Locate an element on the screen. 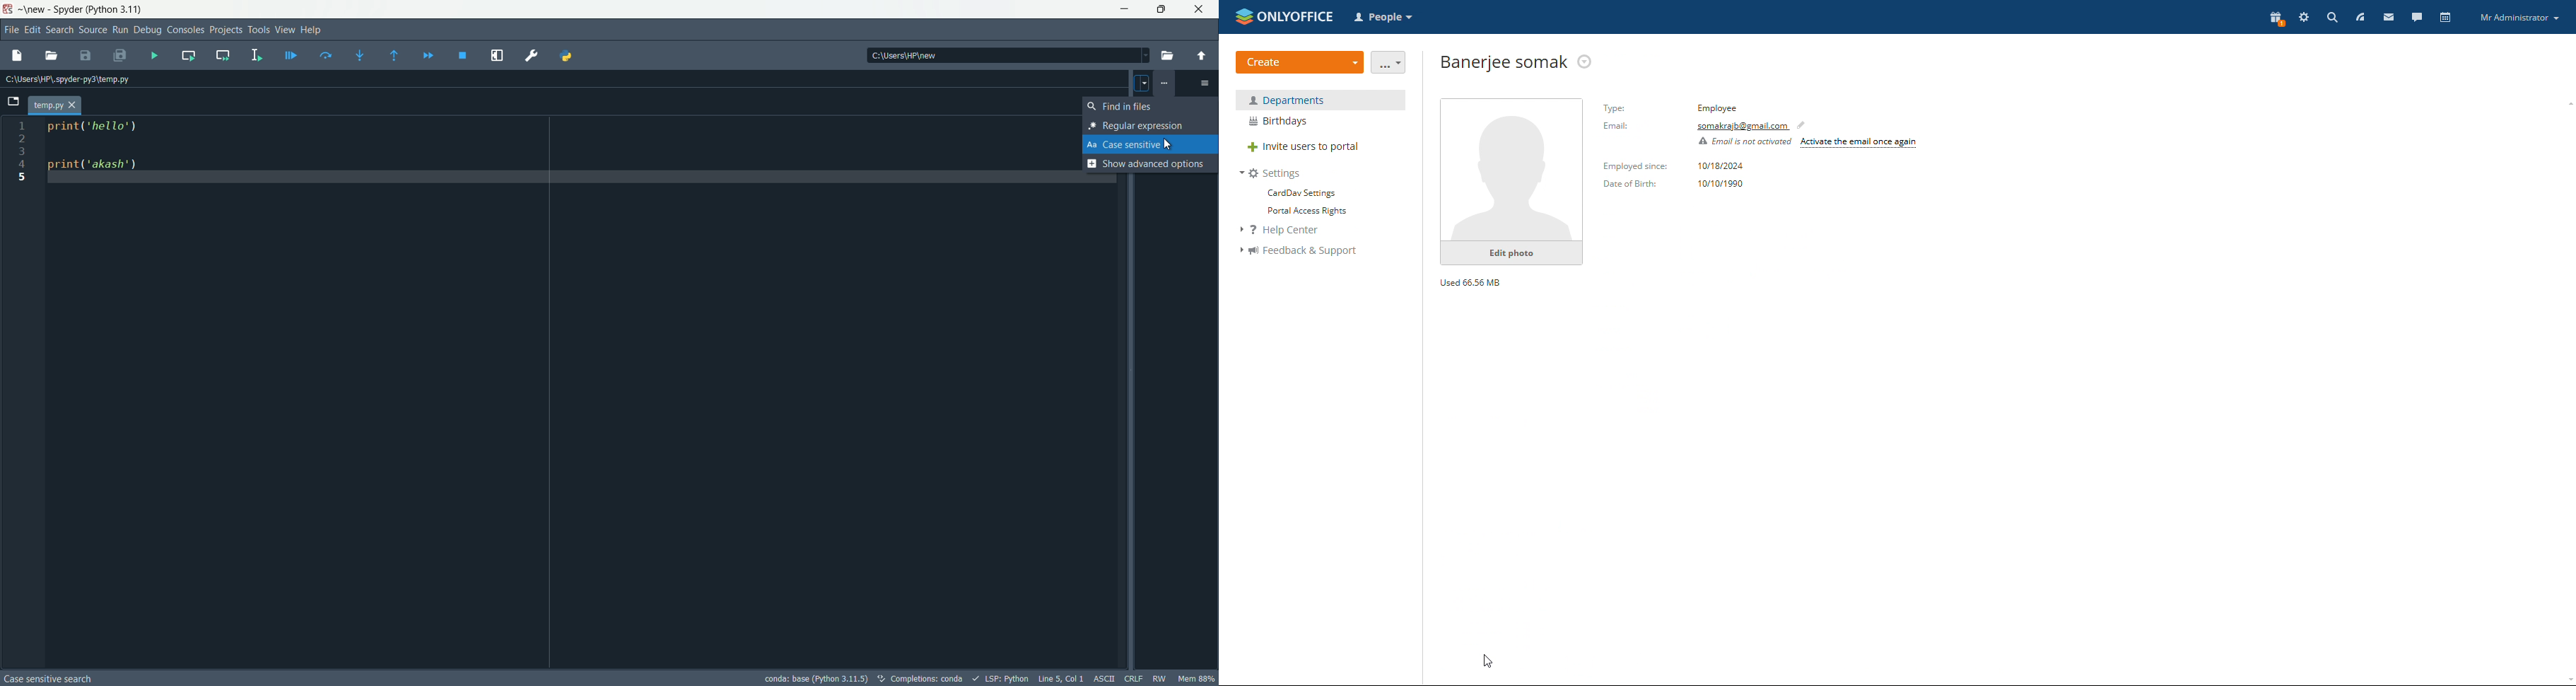 This screenshot has width=2576, height=700. talk is located at coordinates (2416, 16).